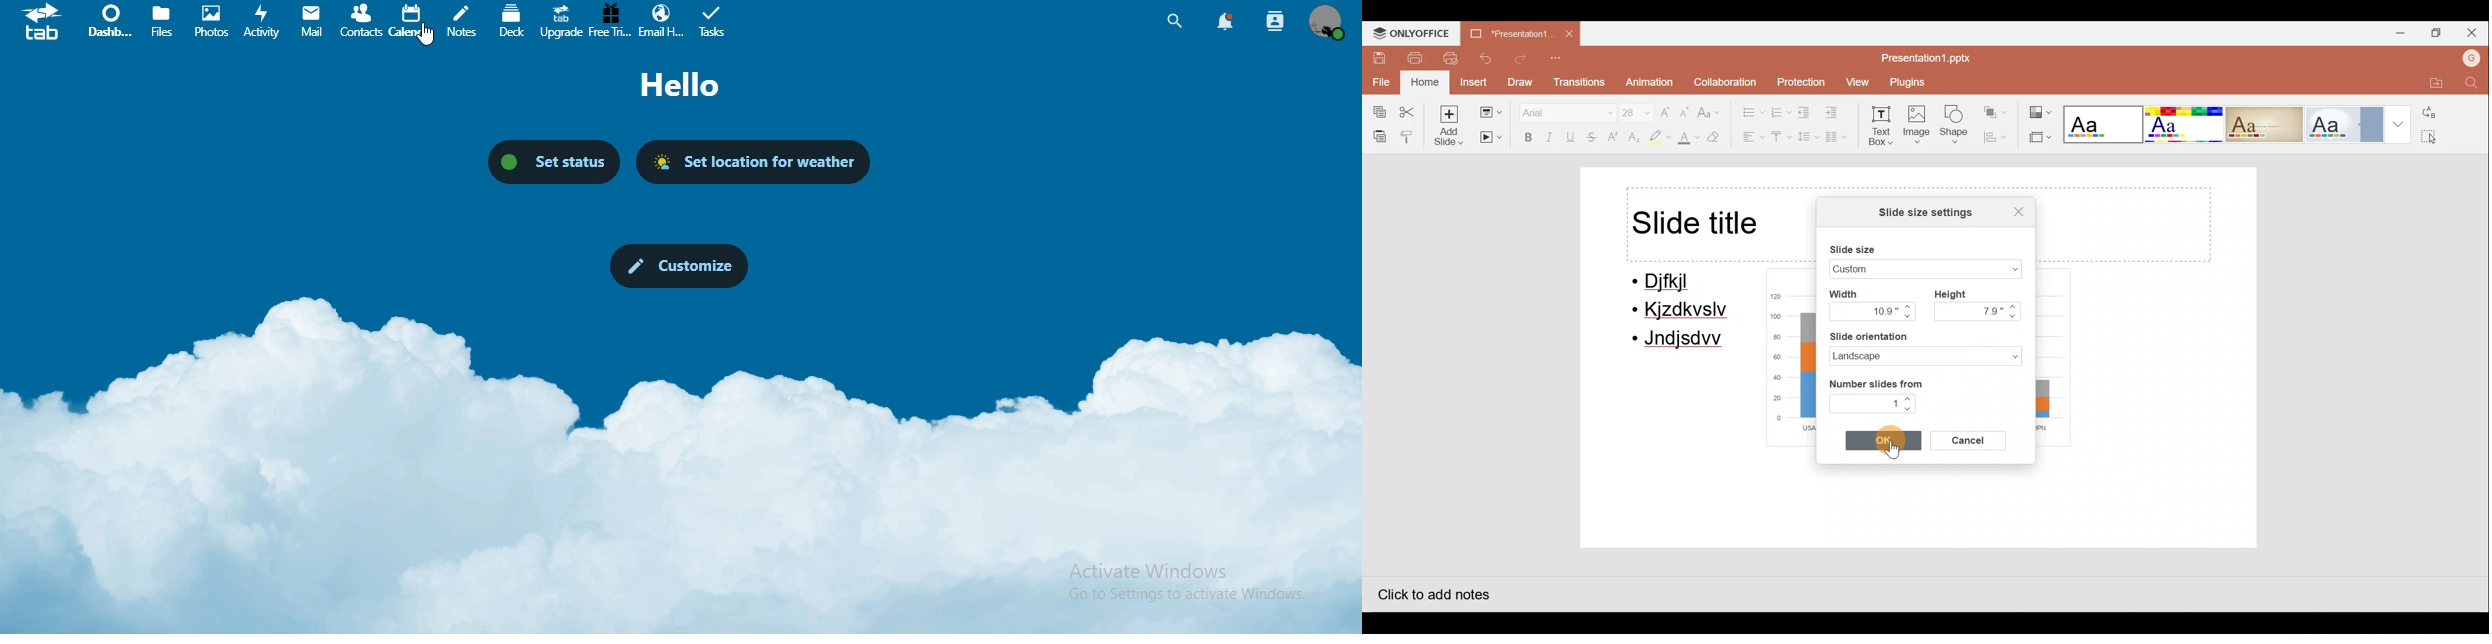 The height and width of the screenshot is (644, 2492). Describe the element at coordinates (1724, 79) in the screenshot. I see `Collaboration` at that location.